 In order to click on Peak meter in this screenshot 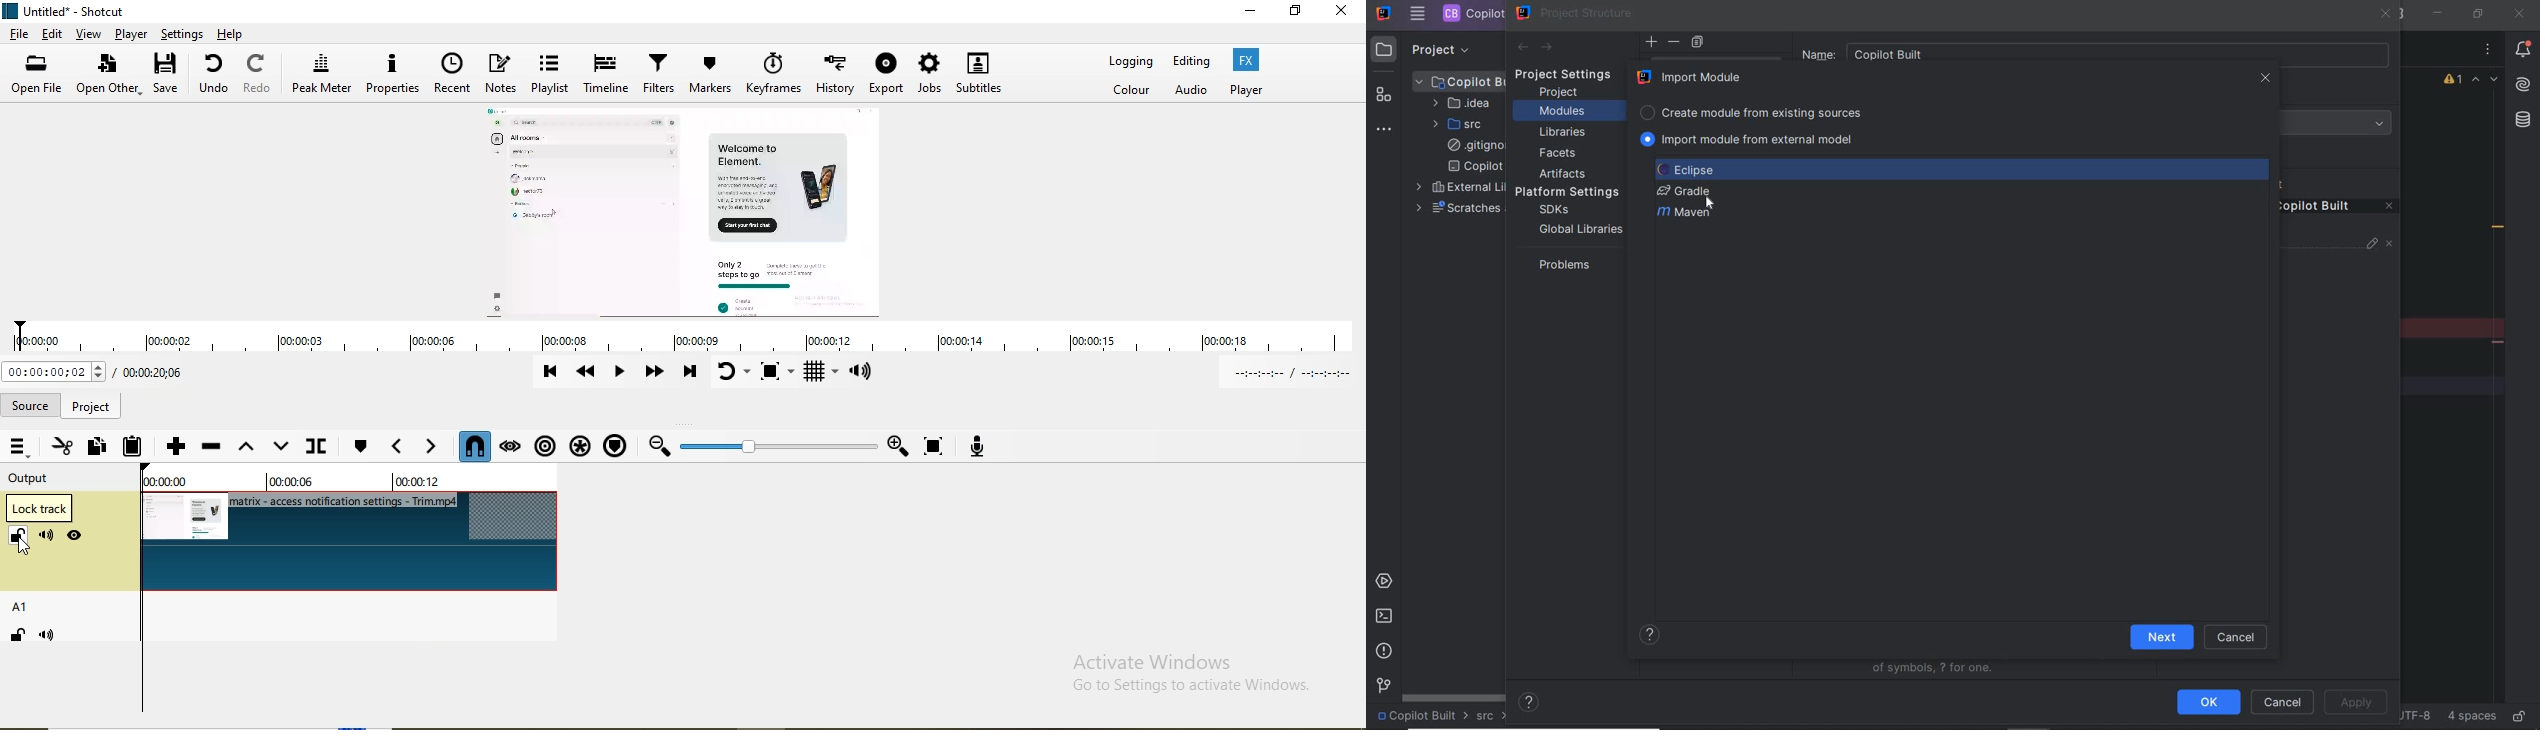, I will do `click(322, 75)`.